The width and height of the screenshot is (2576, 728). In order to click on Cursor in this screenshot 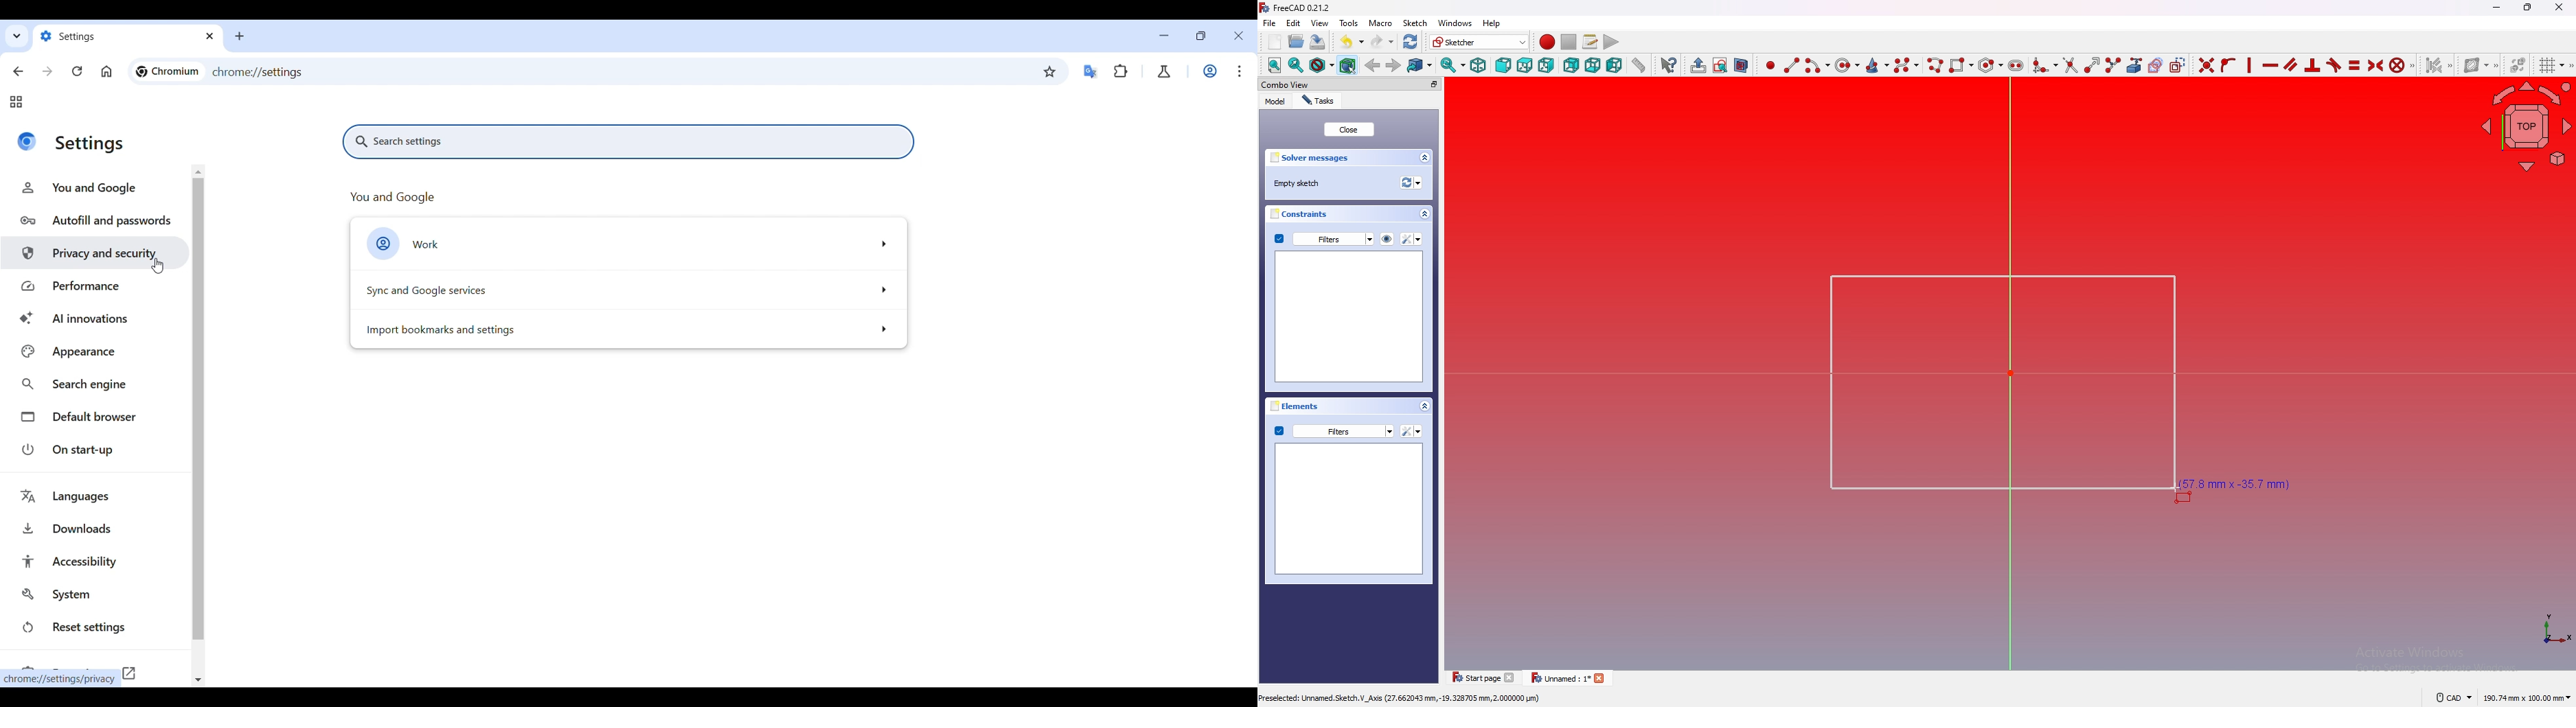, I will do `click(158, 264)`.